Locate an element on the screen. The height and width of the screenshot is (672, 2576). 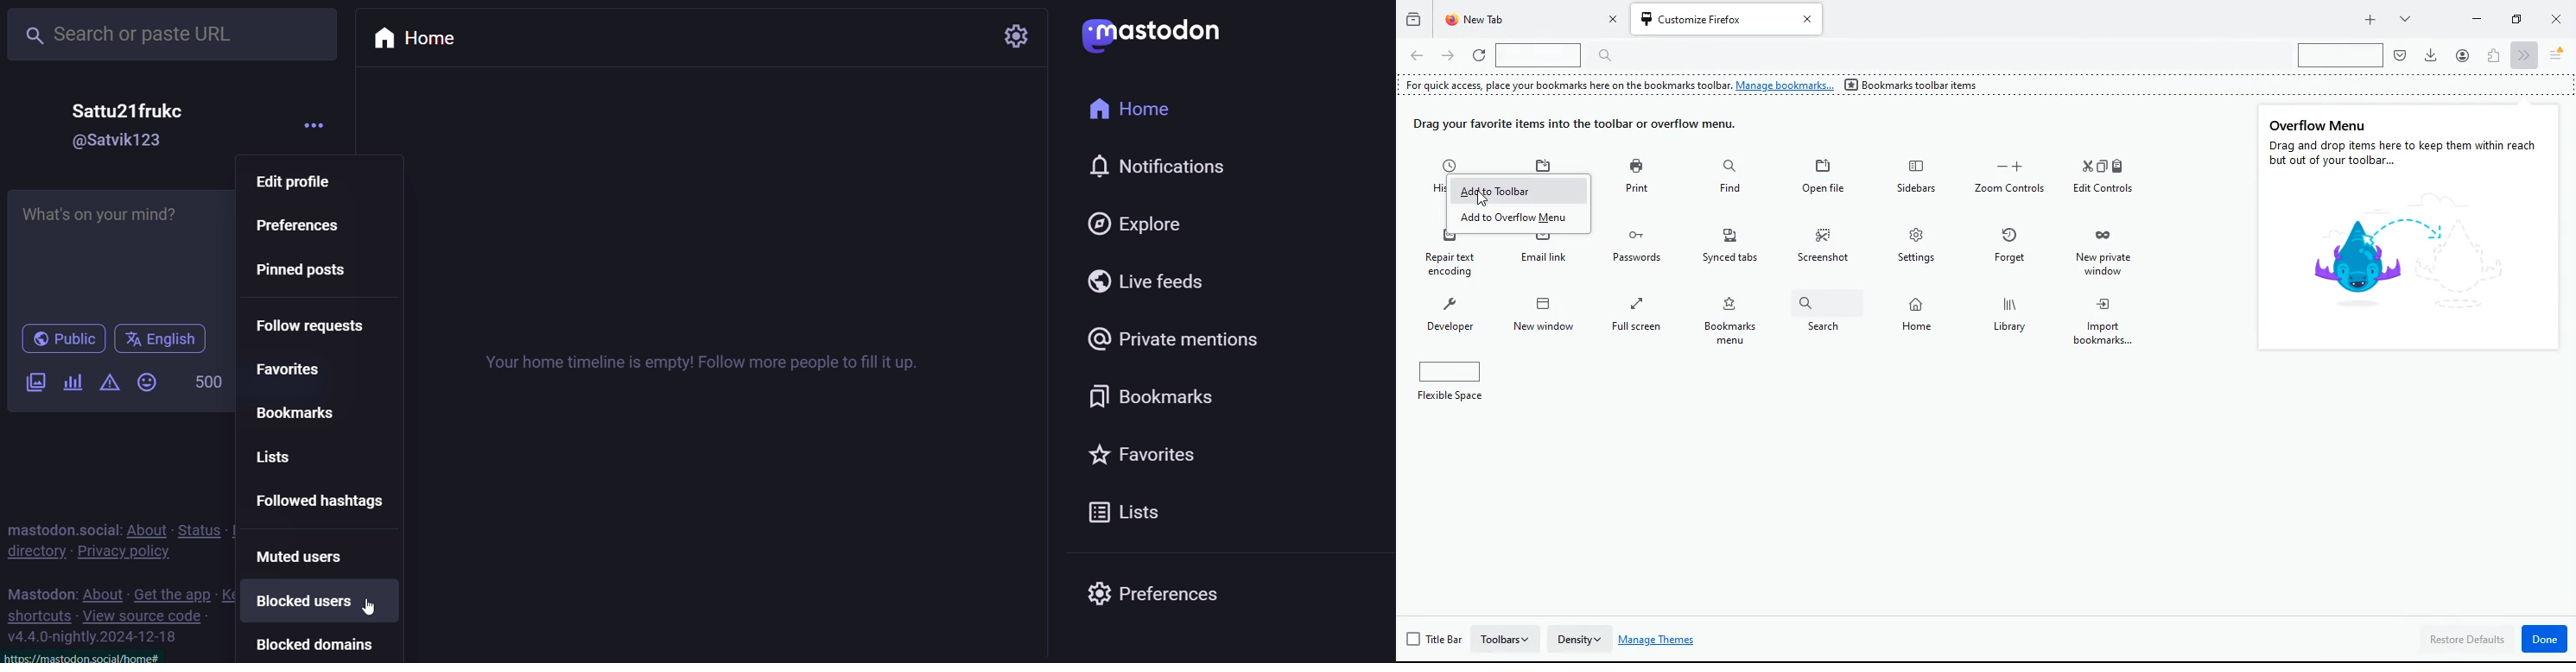
Tab is located at coordinates (1729, 19).